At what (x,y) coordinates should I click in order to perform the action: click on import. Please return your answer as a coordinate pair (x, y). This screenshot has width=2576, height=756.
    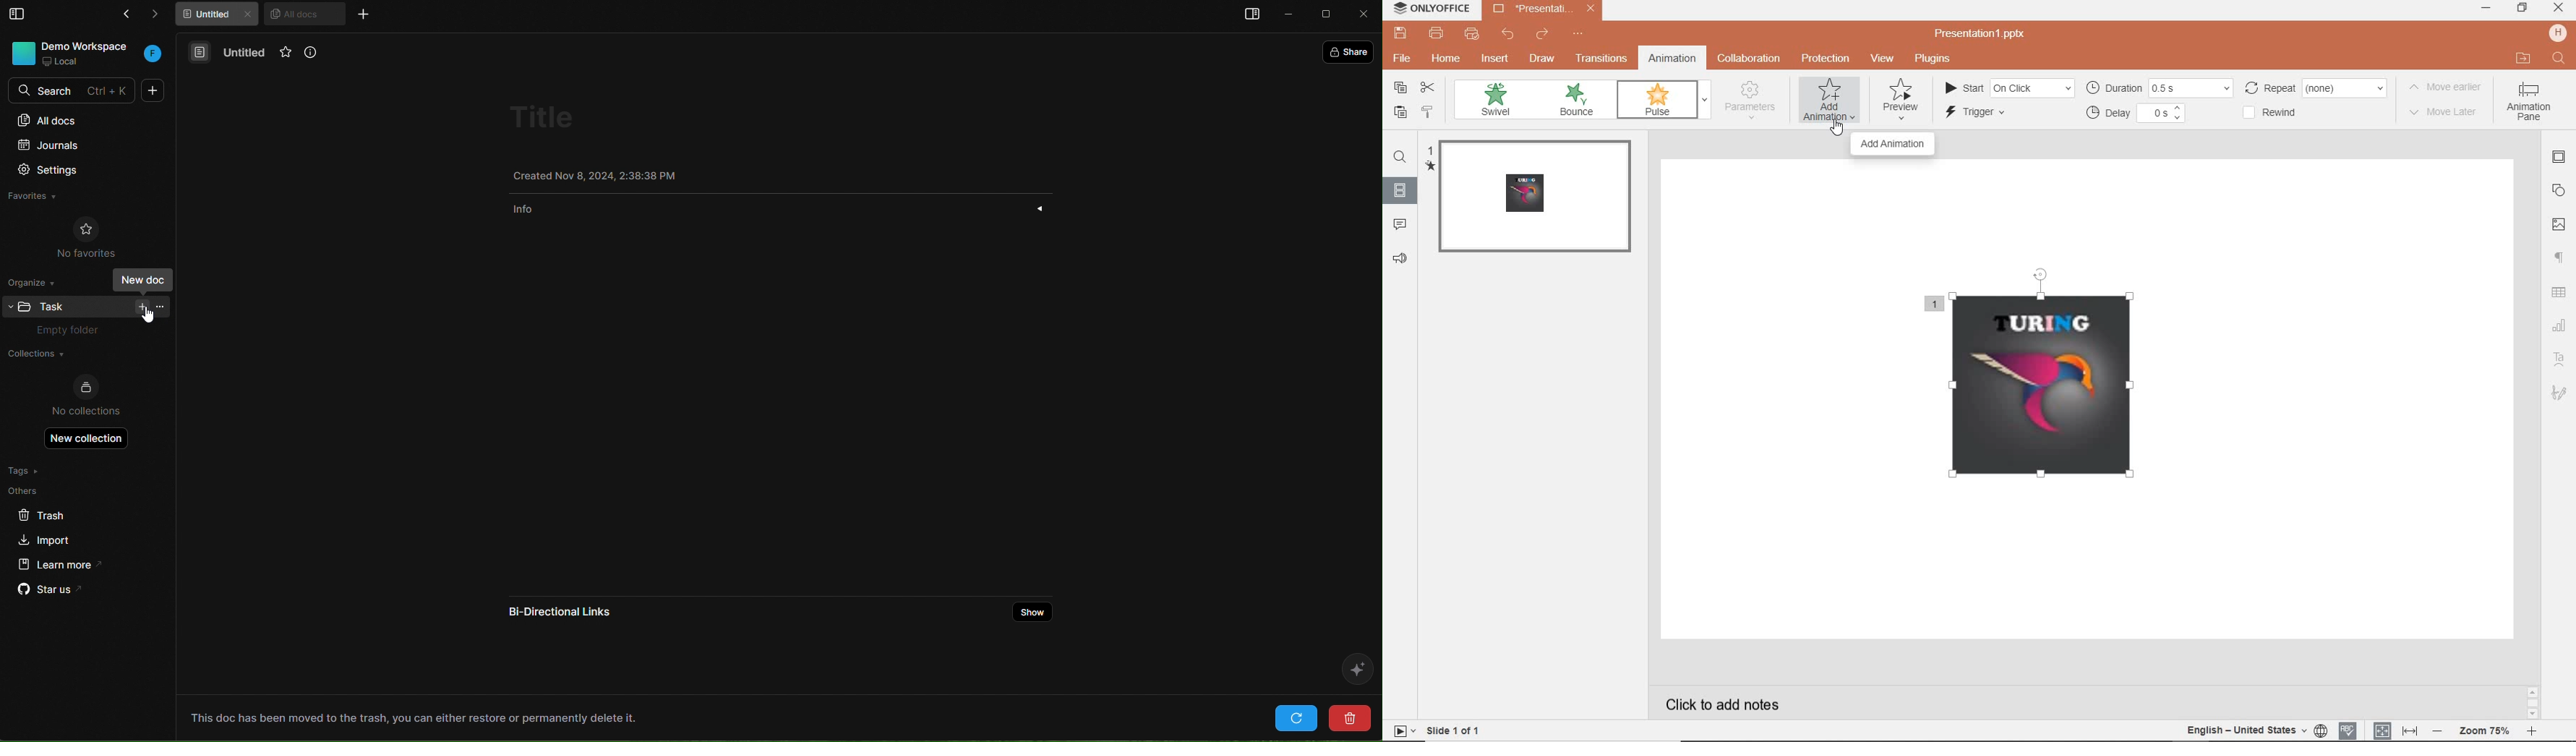
    Looking at the image, I should click on (46, 538).